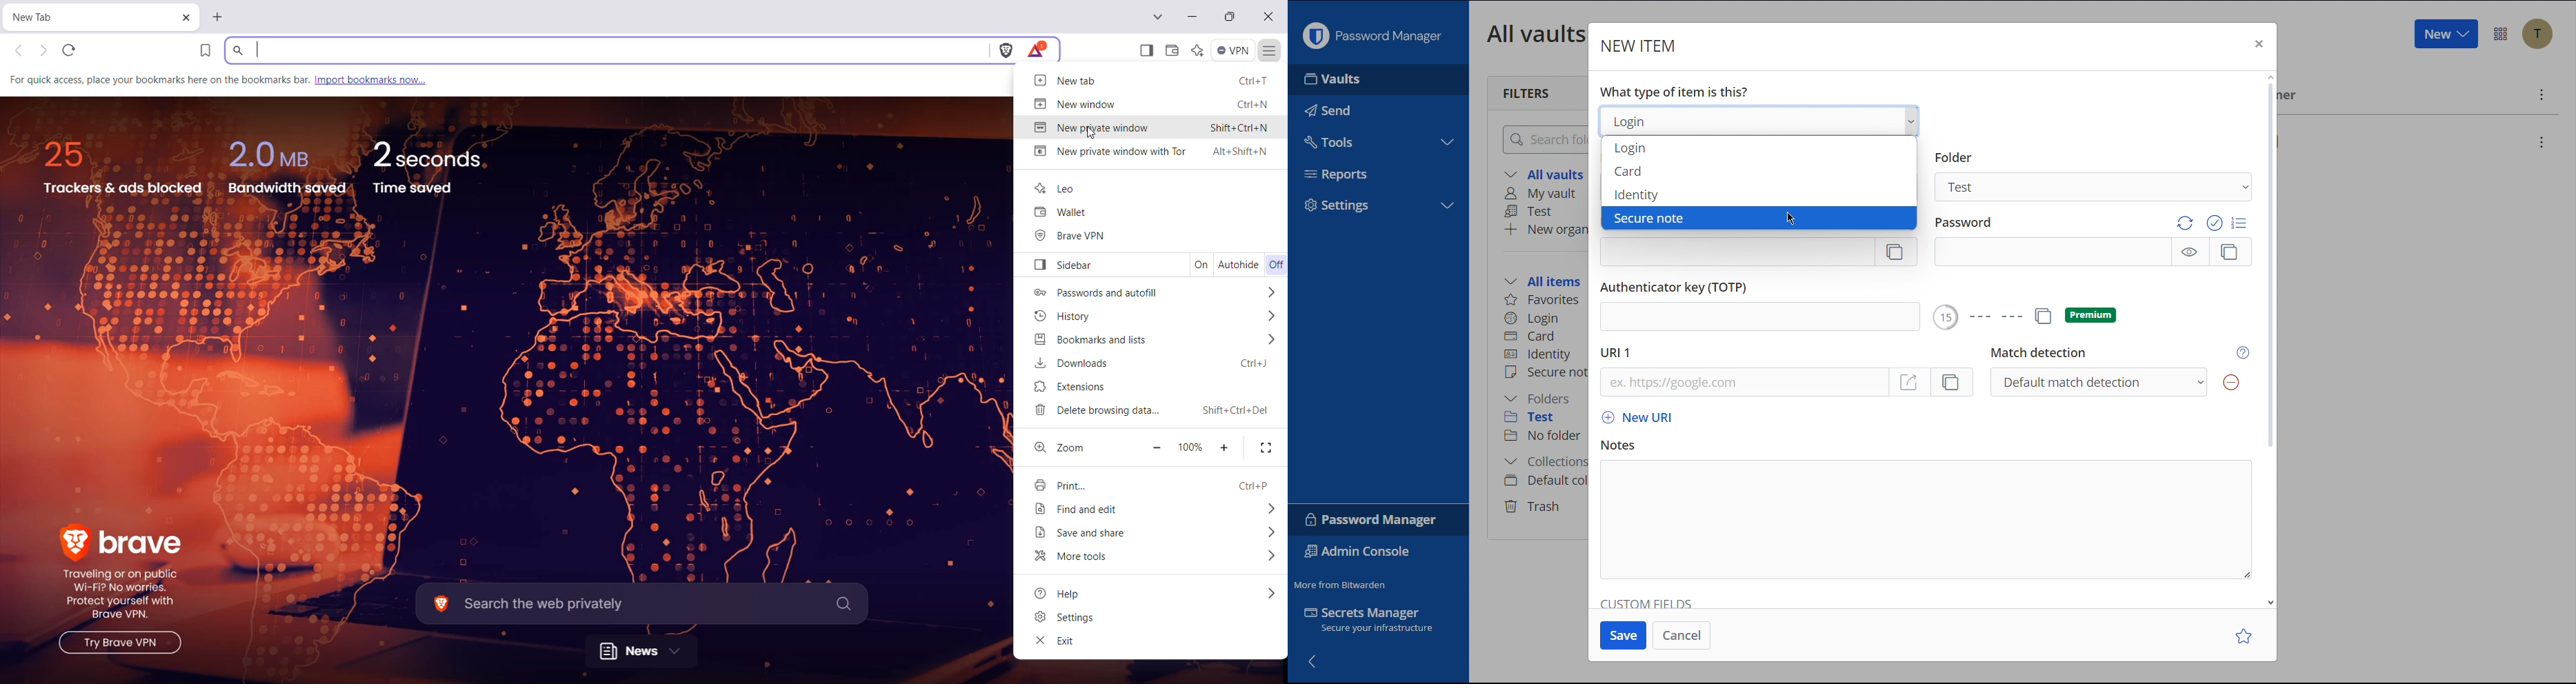  Describe the element at coordinates (127, 168) in the screenshot. I see `25ntrackers and ads blocked` at that location.